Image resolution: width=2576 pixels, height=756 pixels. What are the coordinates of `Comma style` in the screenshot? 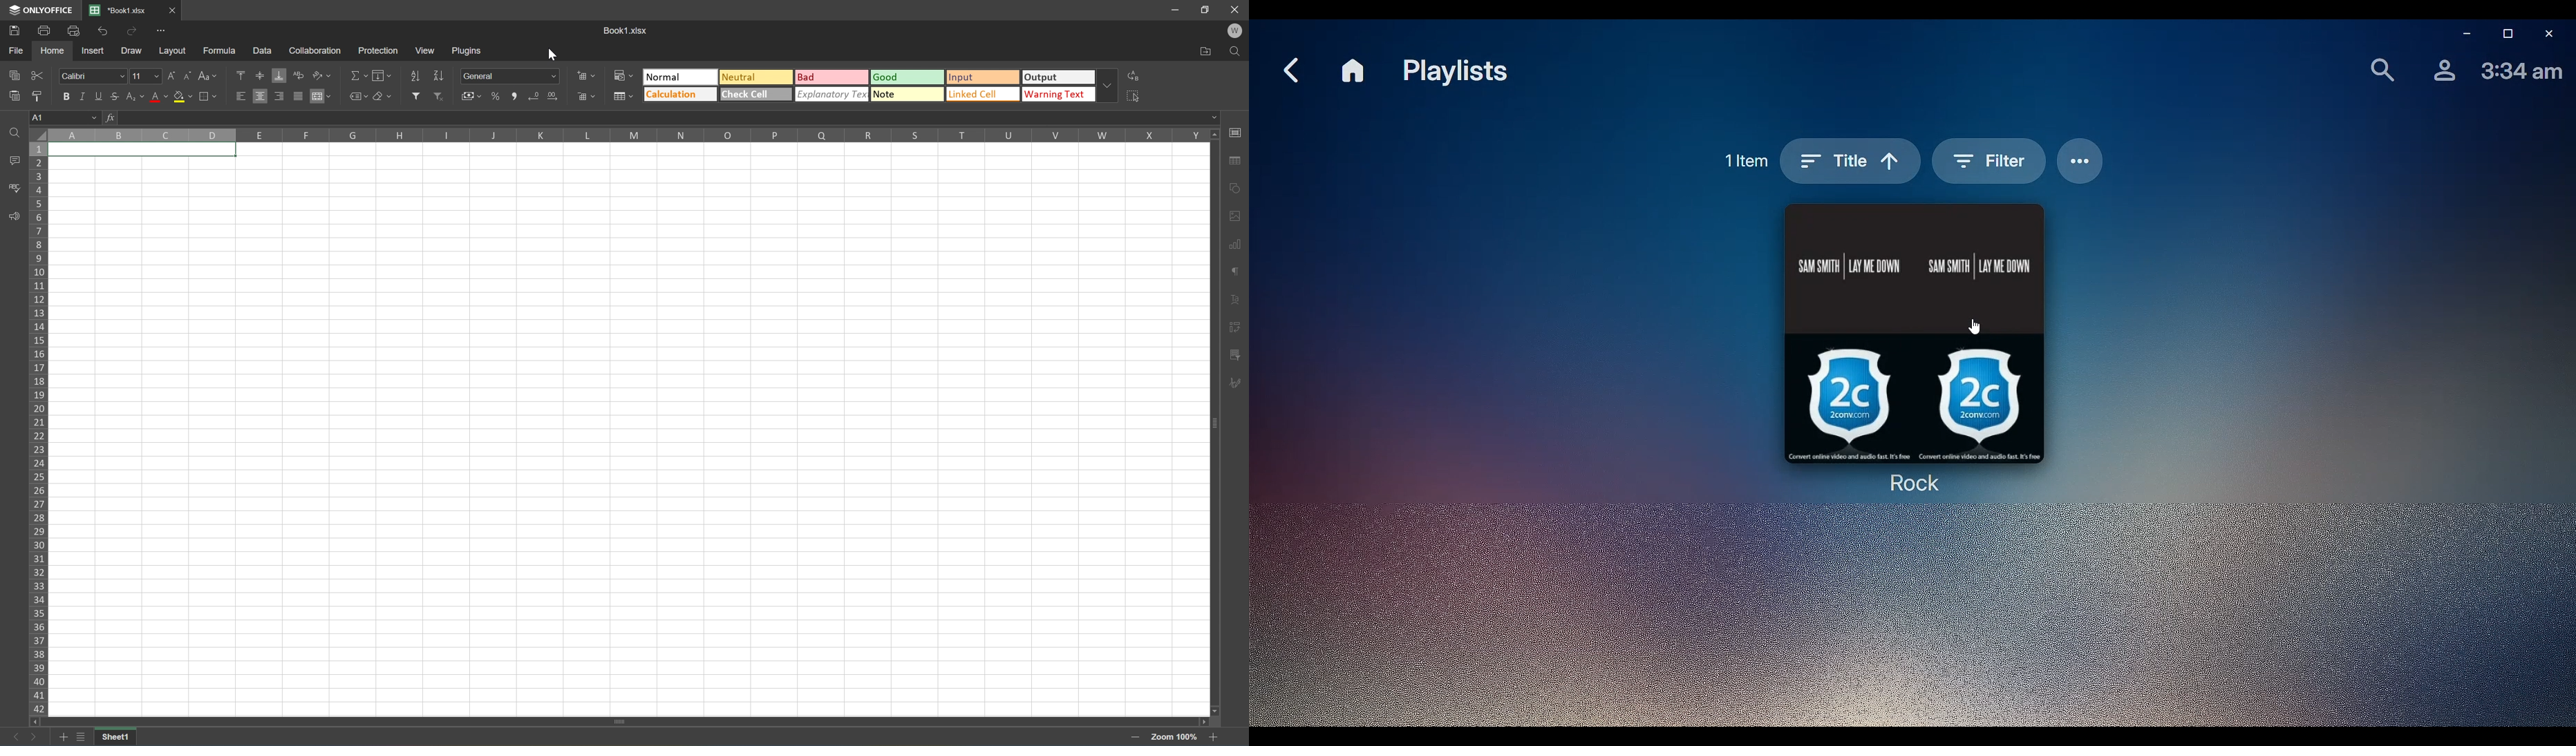 It's located at (517, 97).